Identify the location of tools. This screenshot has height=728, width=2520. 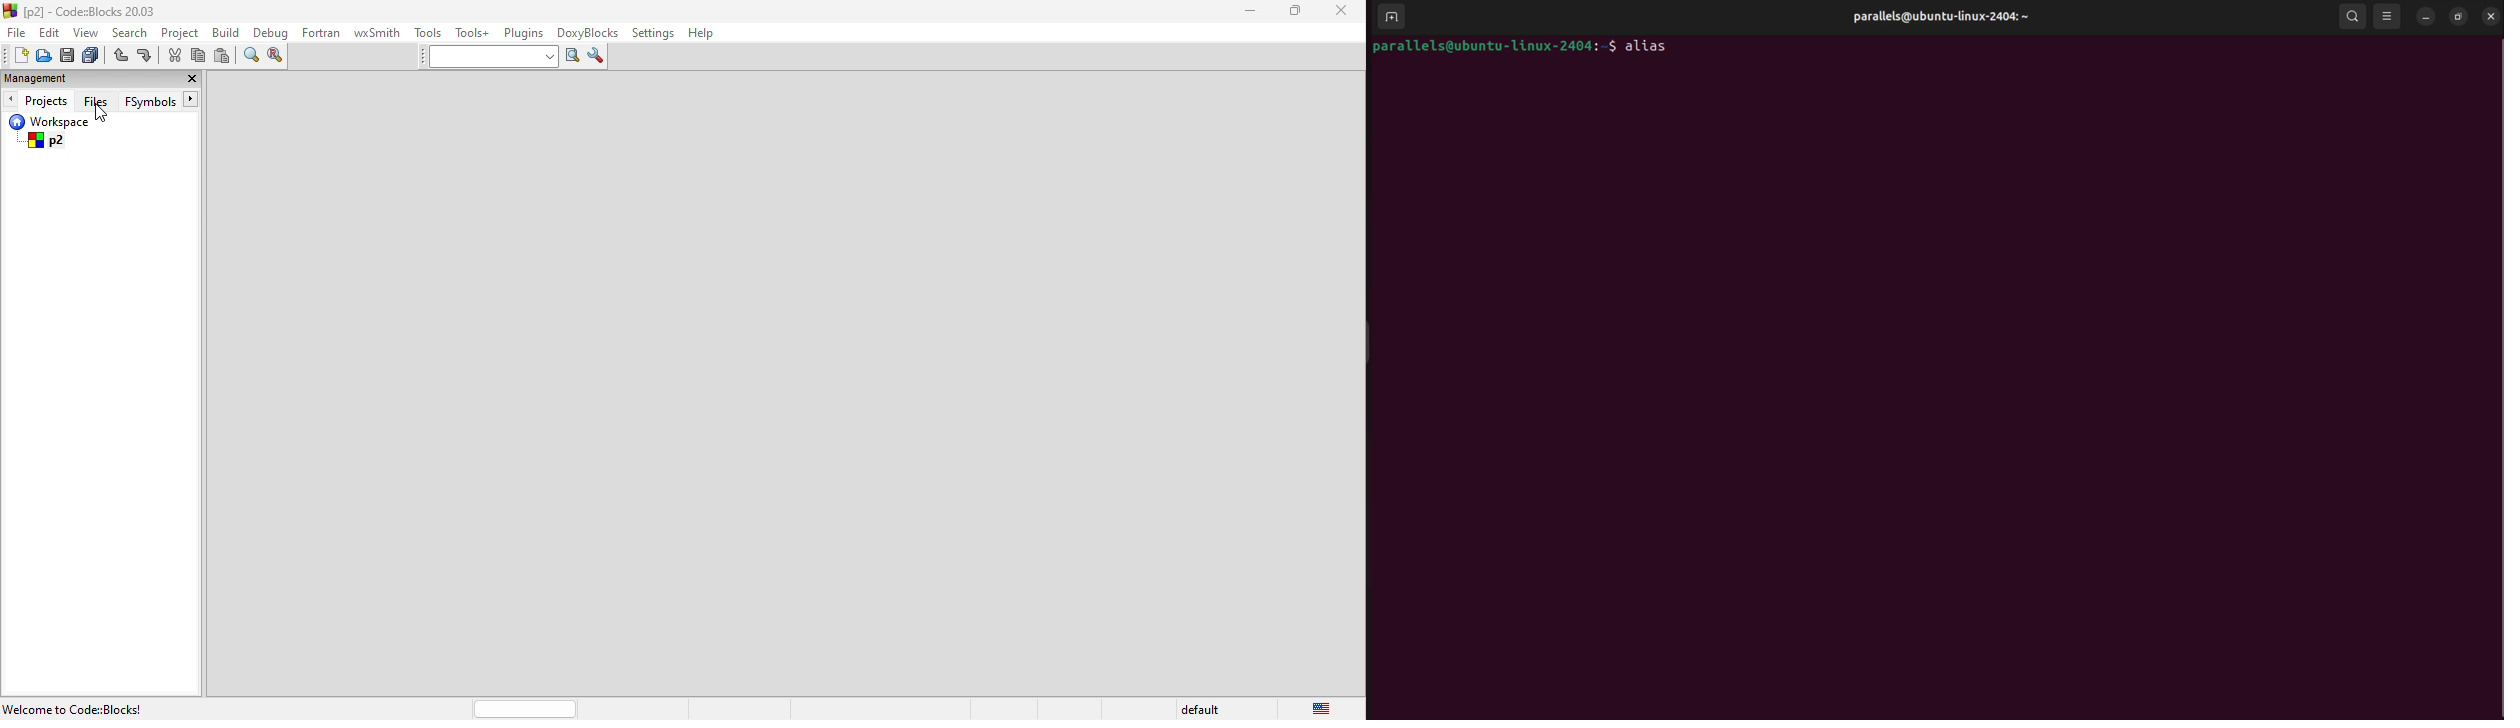
(429, 32).